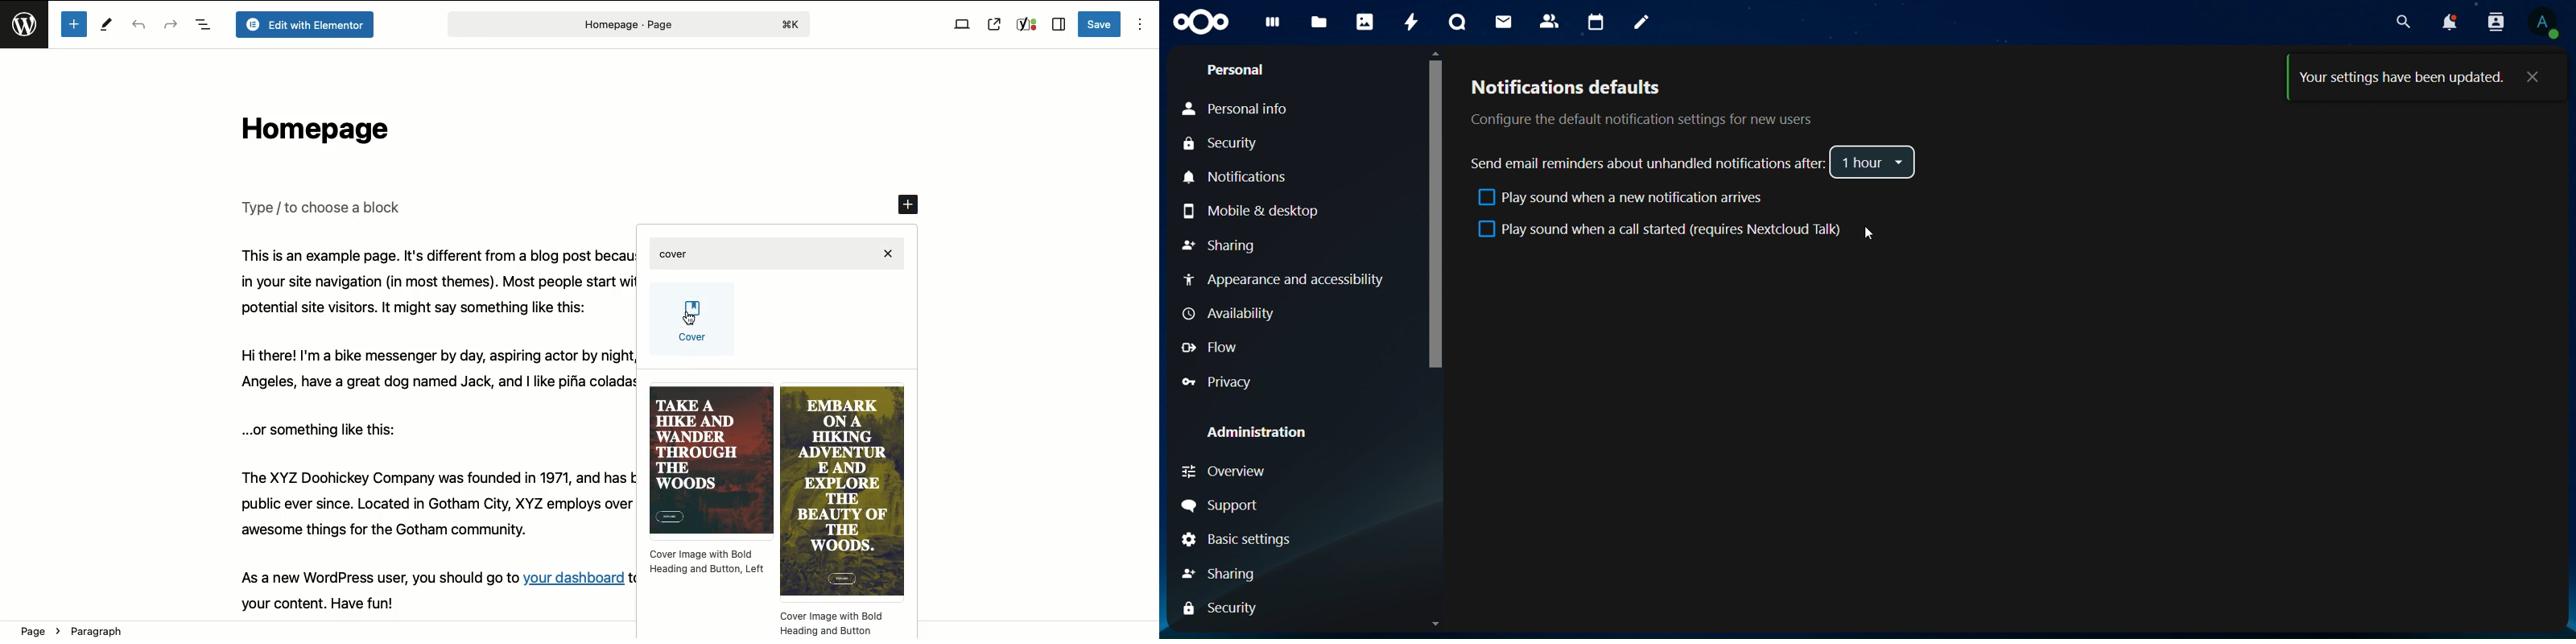  What do you see at coordinates (1594, 21) in the screenshot?
I see `calendar` at bounding box center [1594, 21].